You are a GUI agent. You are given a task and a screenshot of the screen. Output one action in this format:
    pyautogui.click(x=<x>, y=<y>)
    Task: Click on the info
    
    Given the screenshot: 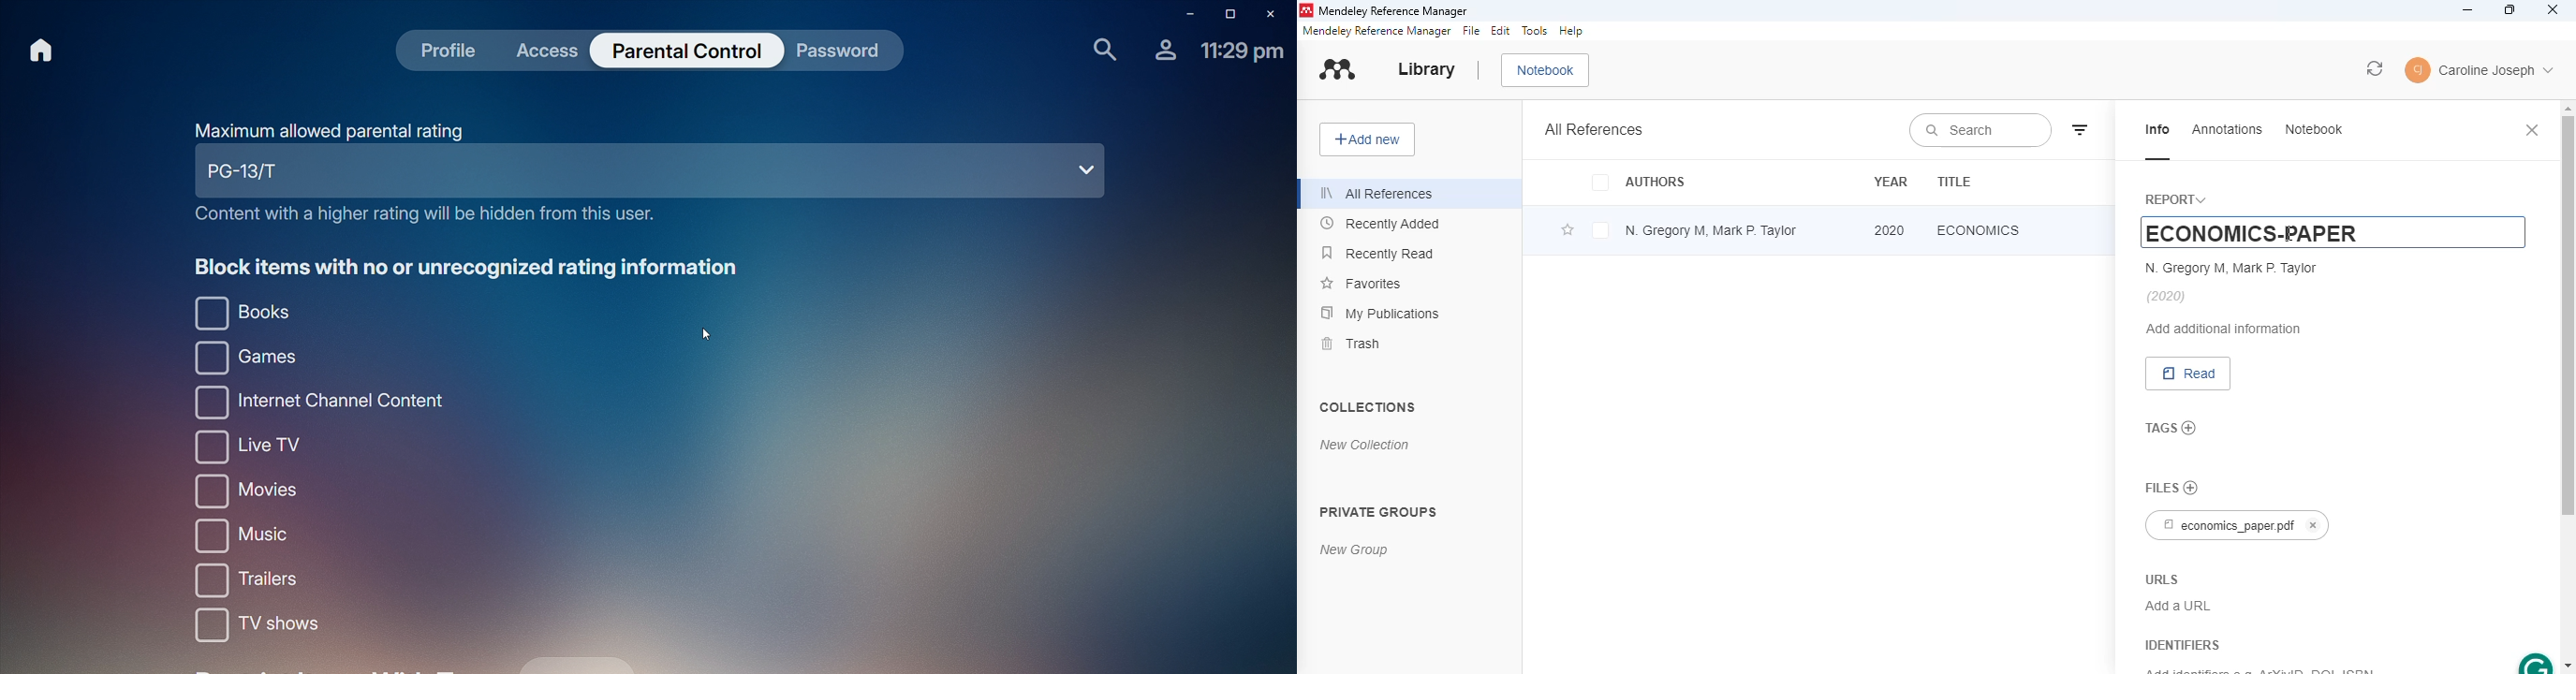 What is the action you would take?
    pyautogui.click(x=2158, y=131)
    